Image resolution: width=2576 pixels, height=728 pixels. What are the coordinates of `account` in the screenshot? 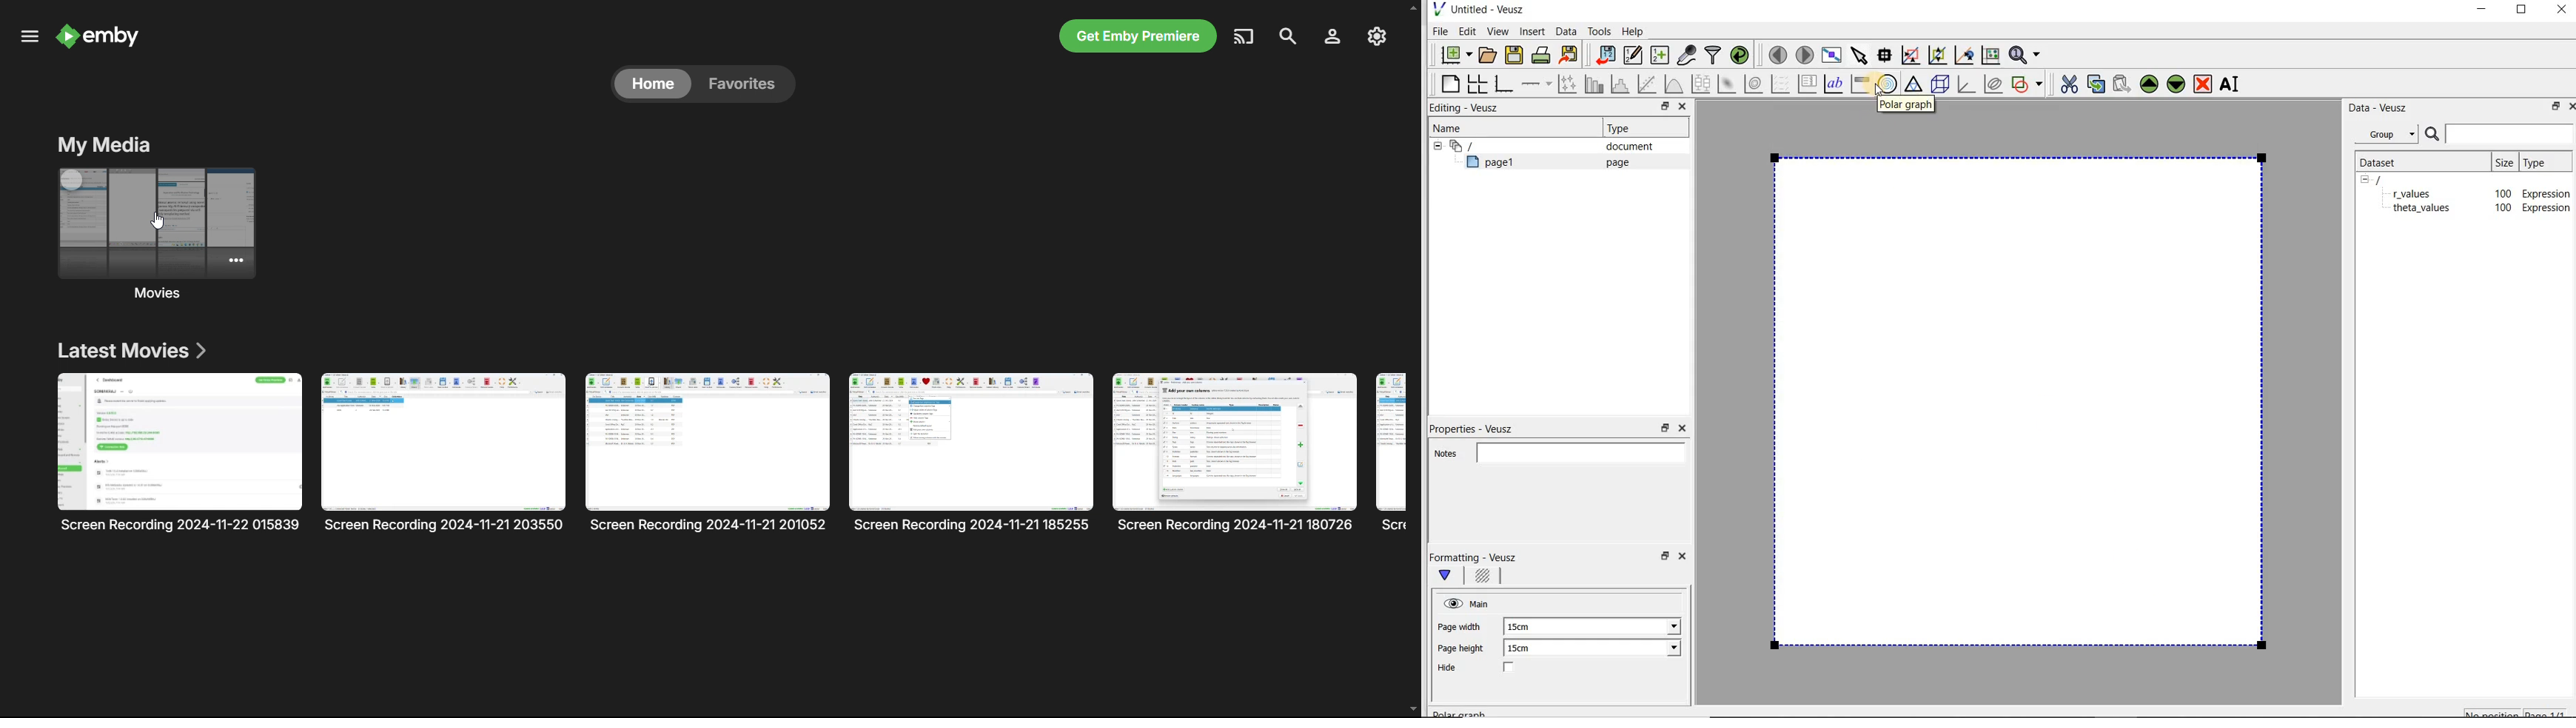 It's located at (1331, 36).